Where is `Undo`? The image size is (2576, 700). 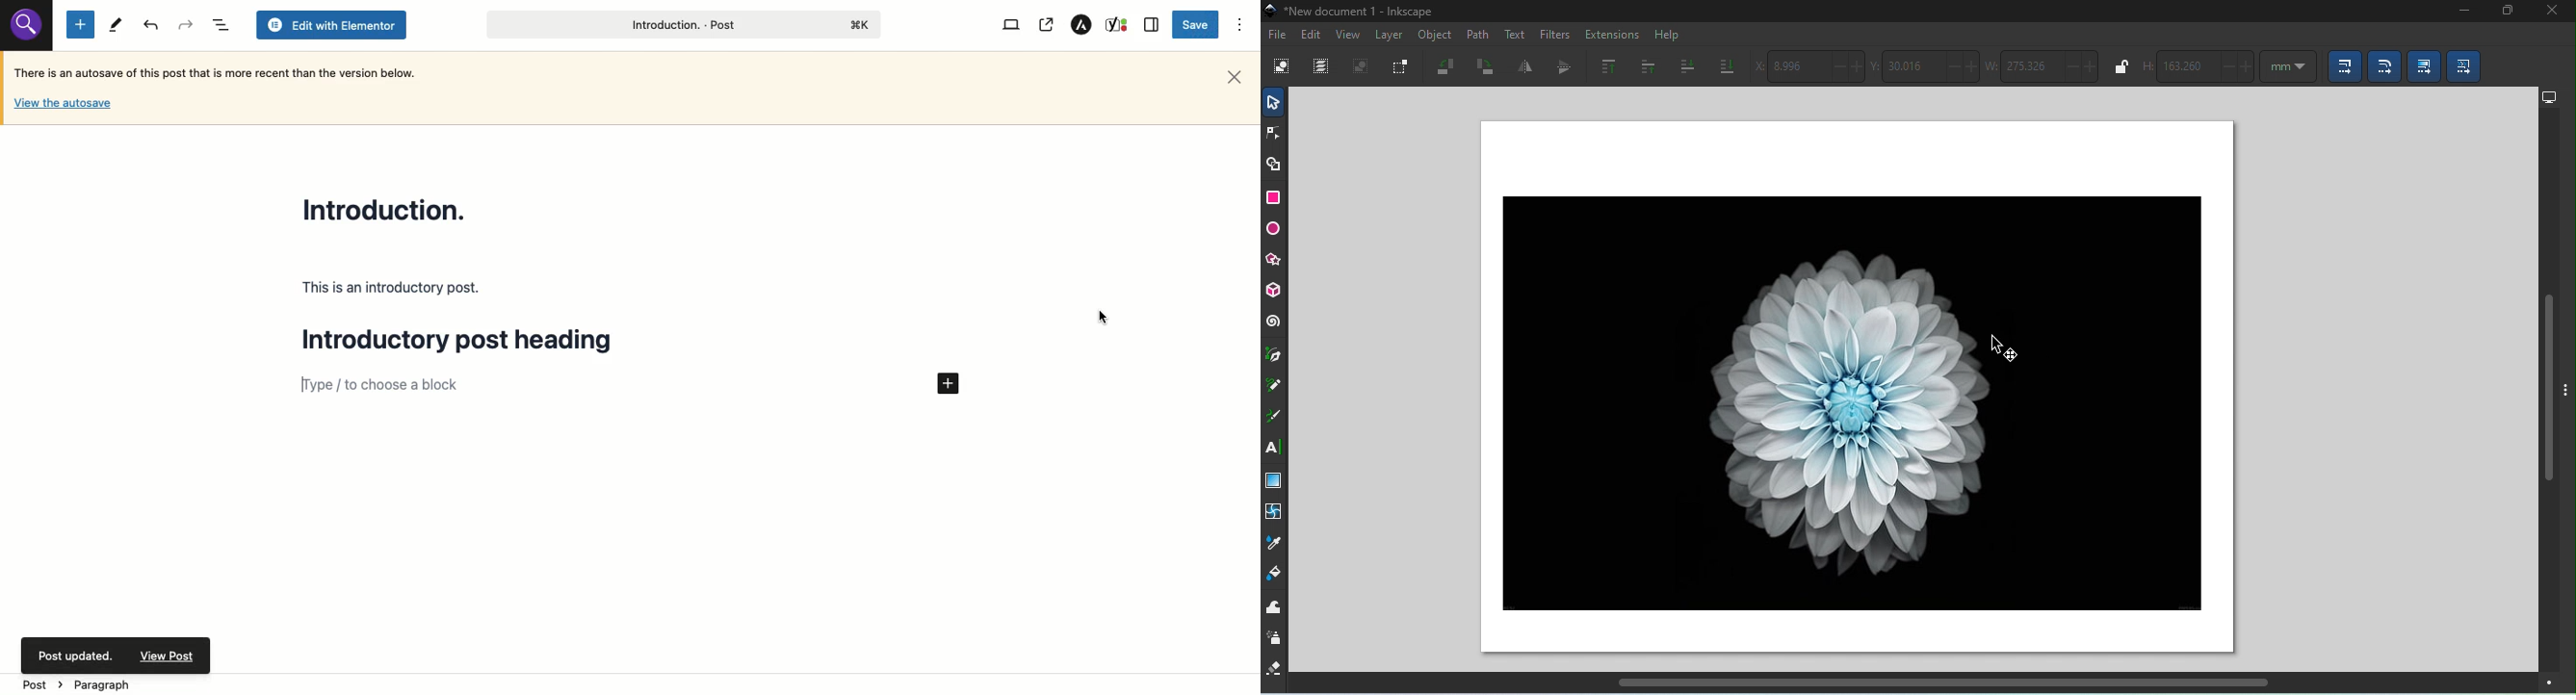
Undo is located at coordinates (185, 25).